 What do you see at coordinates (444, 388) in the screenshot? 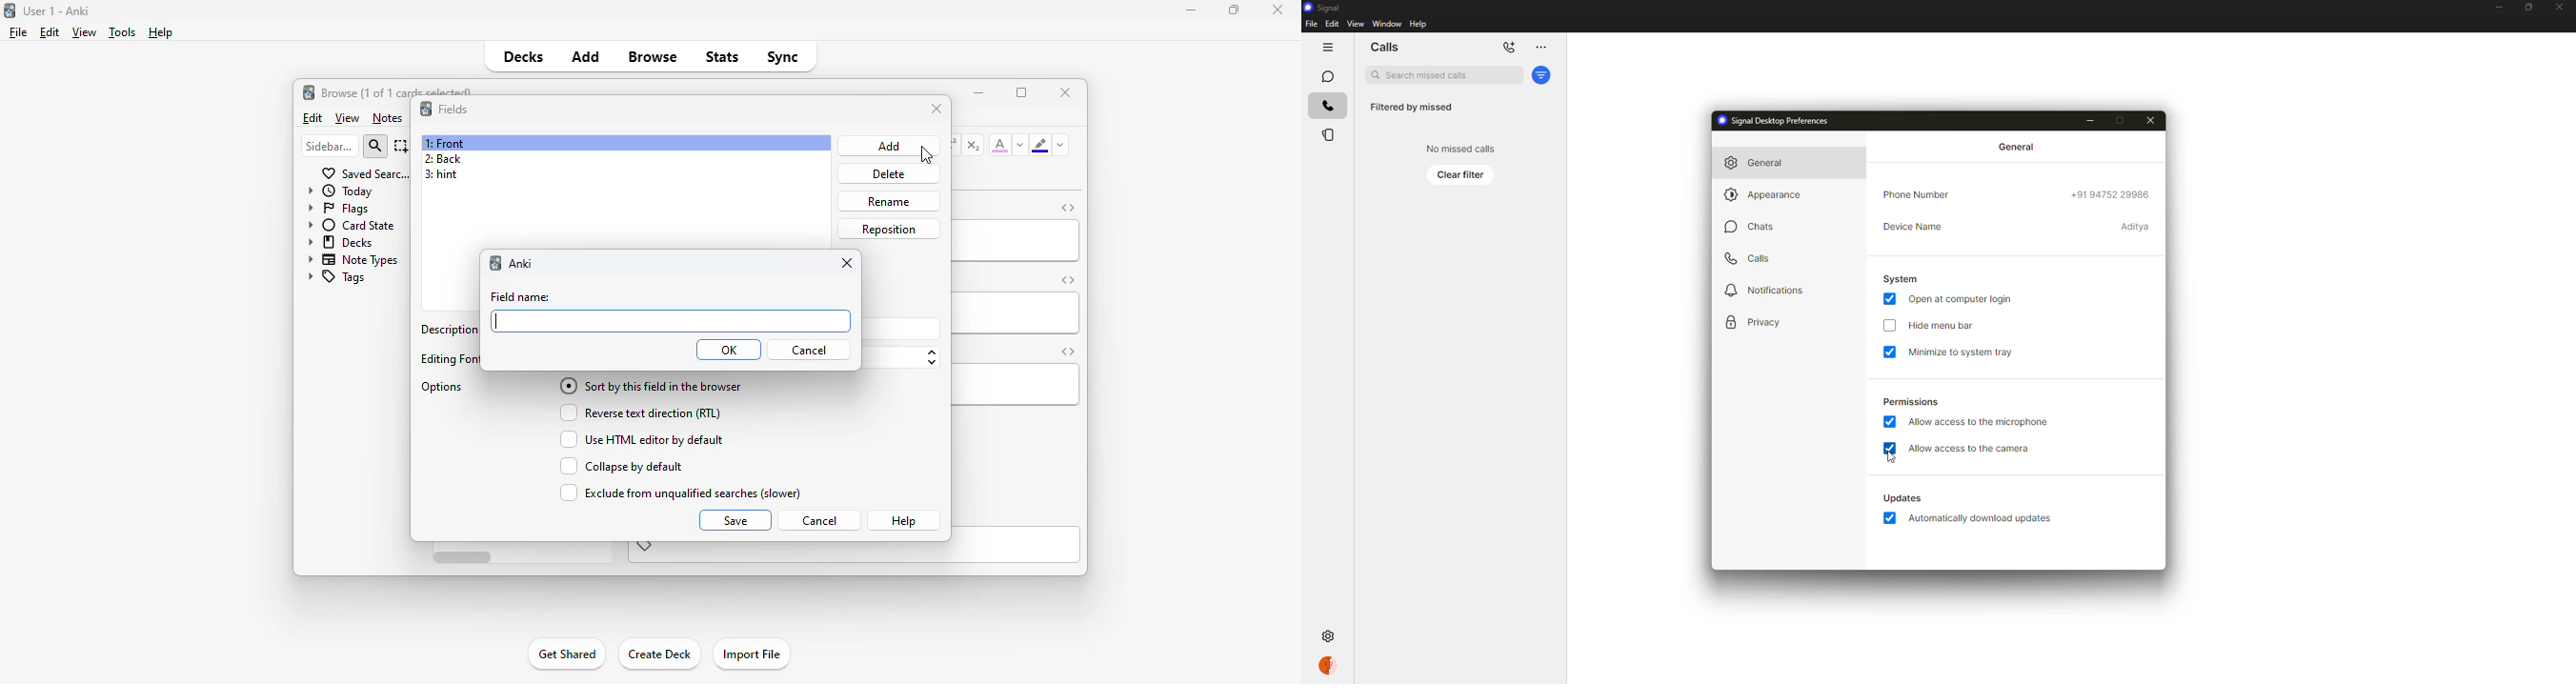
I see `options` at bounding box center [444, 388].